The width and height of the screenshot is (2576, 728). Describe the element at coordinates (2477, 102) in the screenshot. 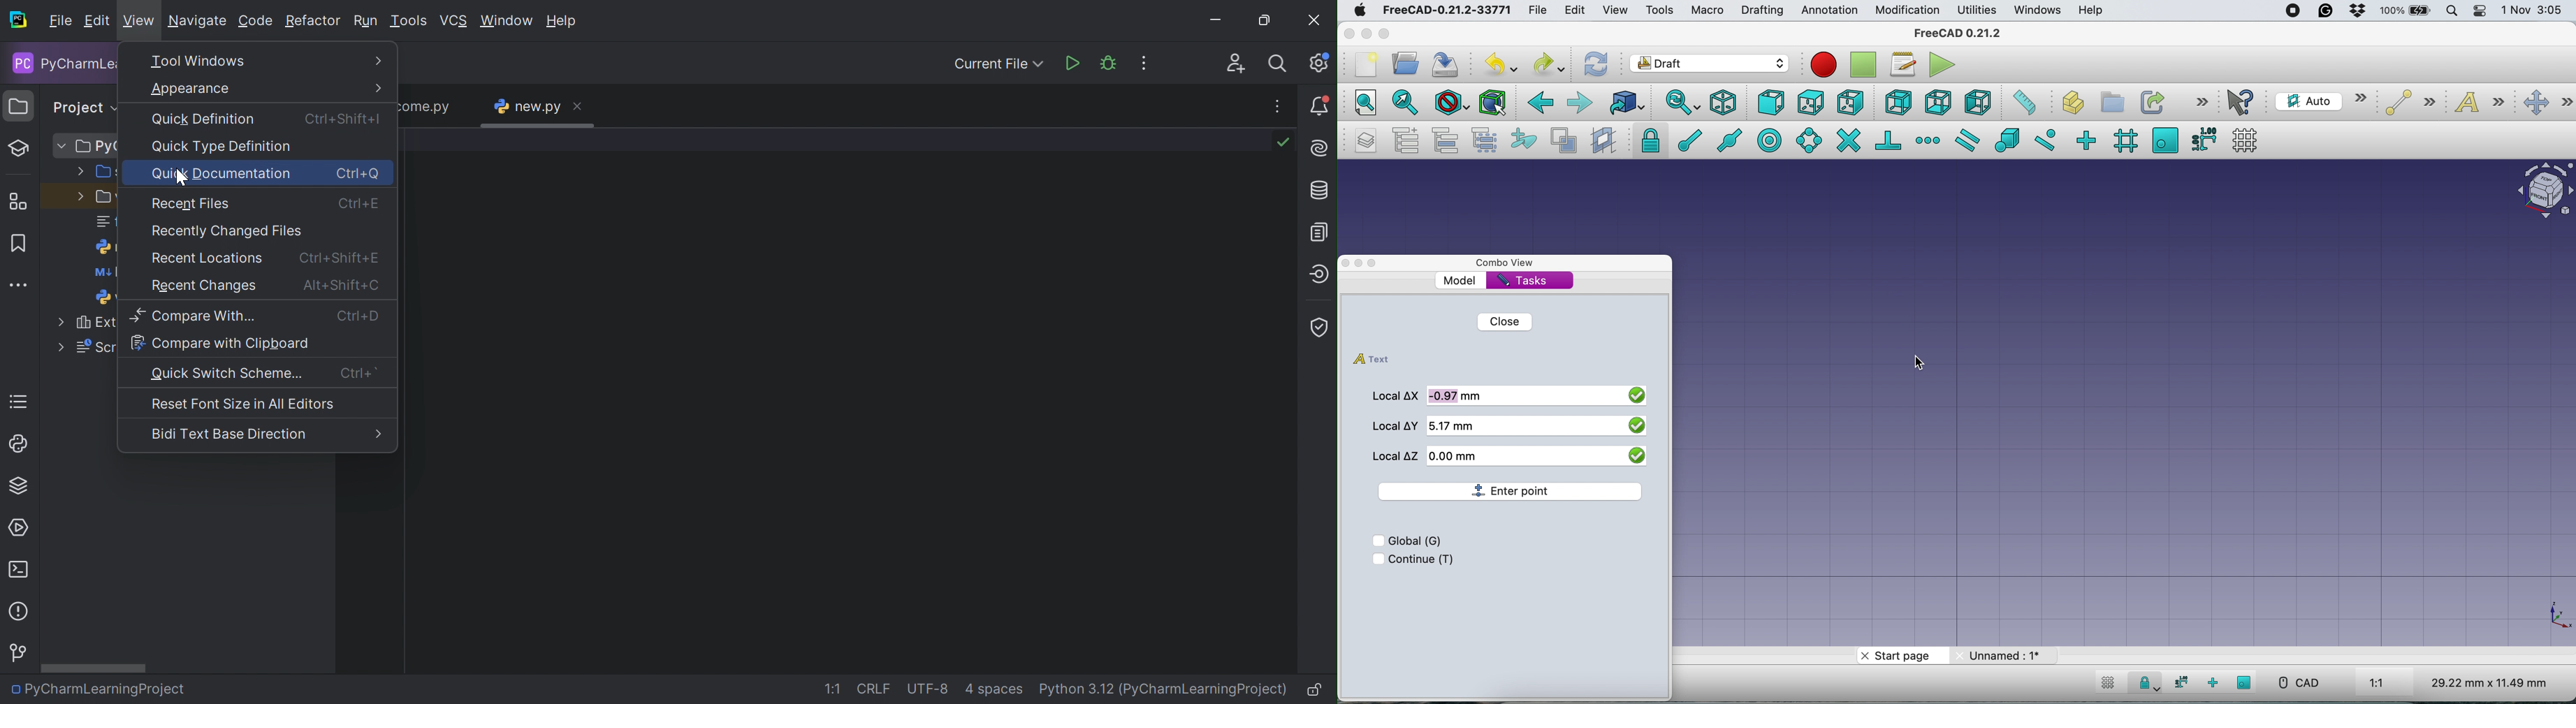

I see `text` at that location.